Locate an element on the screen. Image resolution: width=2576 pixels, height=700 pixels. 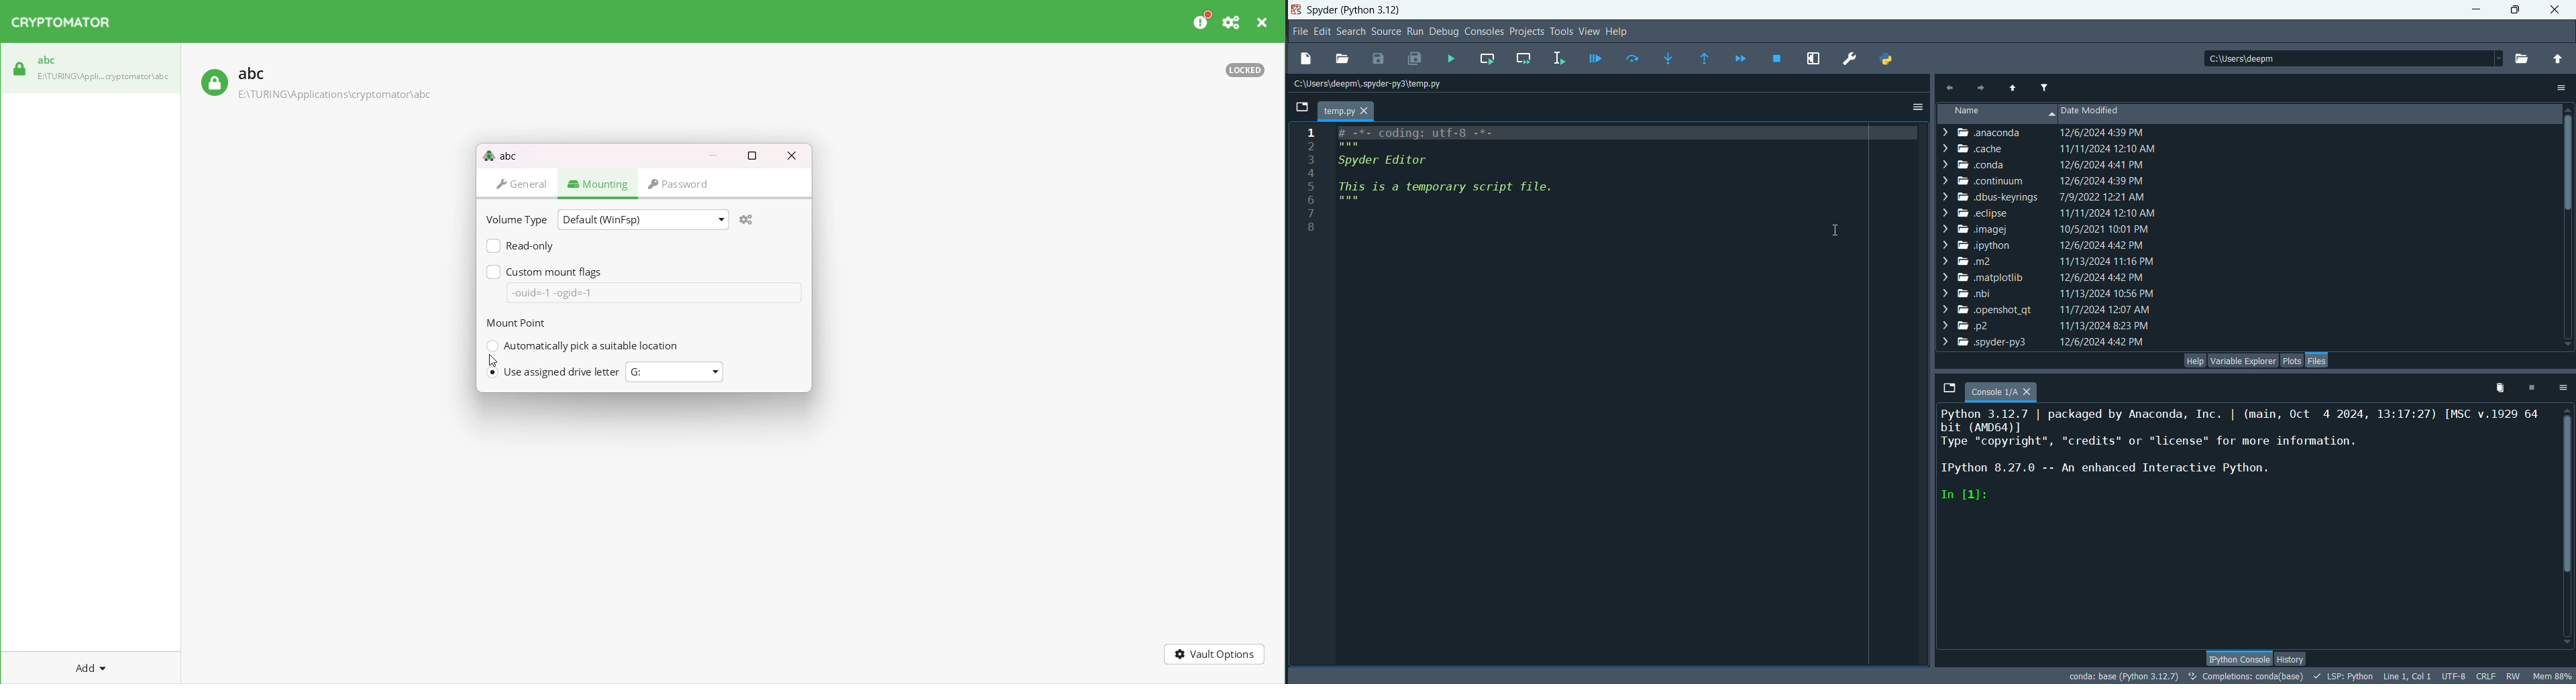
plots is located at coordinates (2291, 357).